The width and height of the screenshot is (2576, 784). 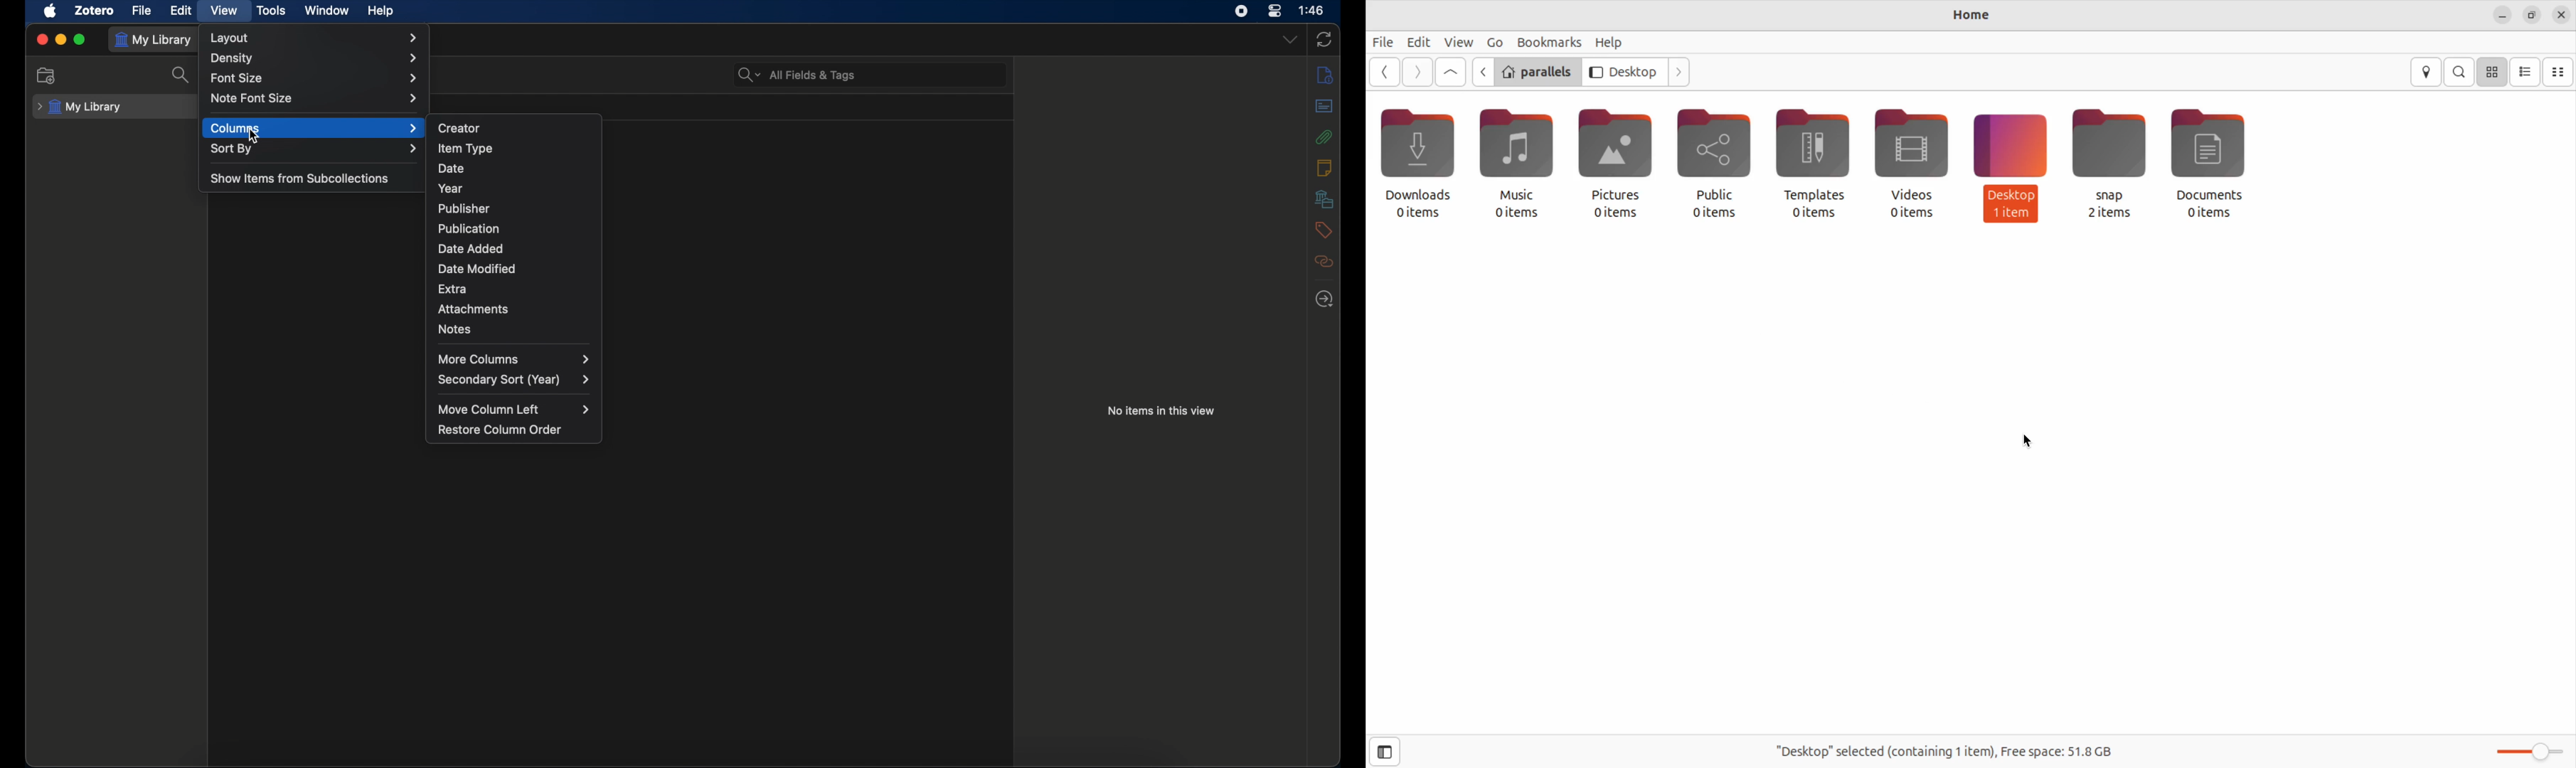 I want to click on libraries, so click(x=1324, y=198).